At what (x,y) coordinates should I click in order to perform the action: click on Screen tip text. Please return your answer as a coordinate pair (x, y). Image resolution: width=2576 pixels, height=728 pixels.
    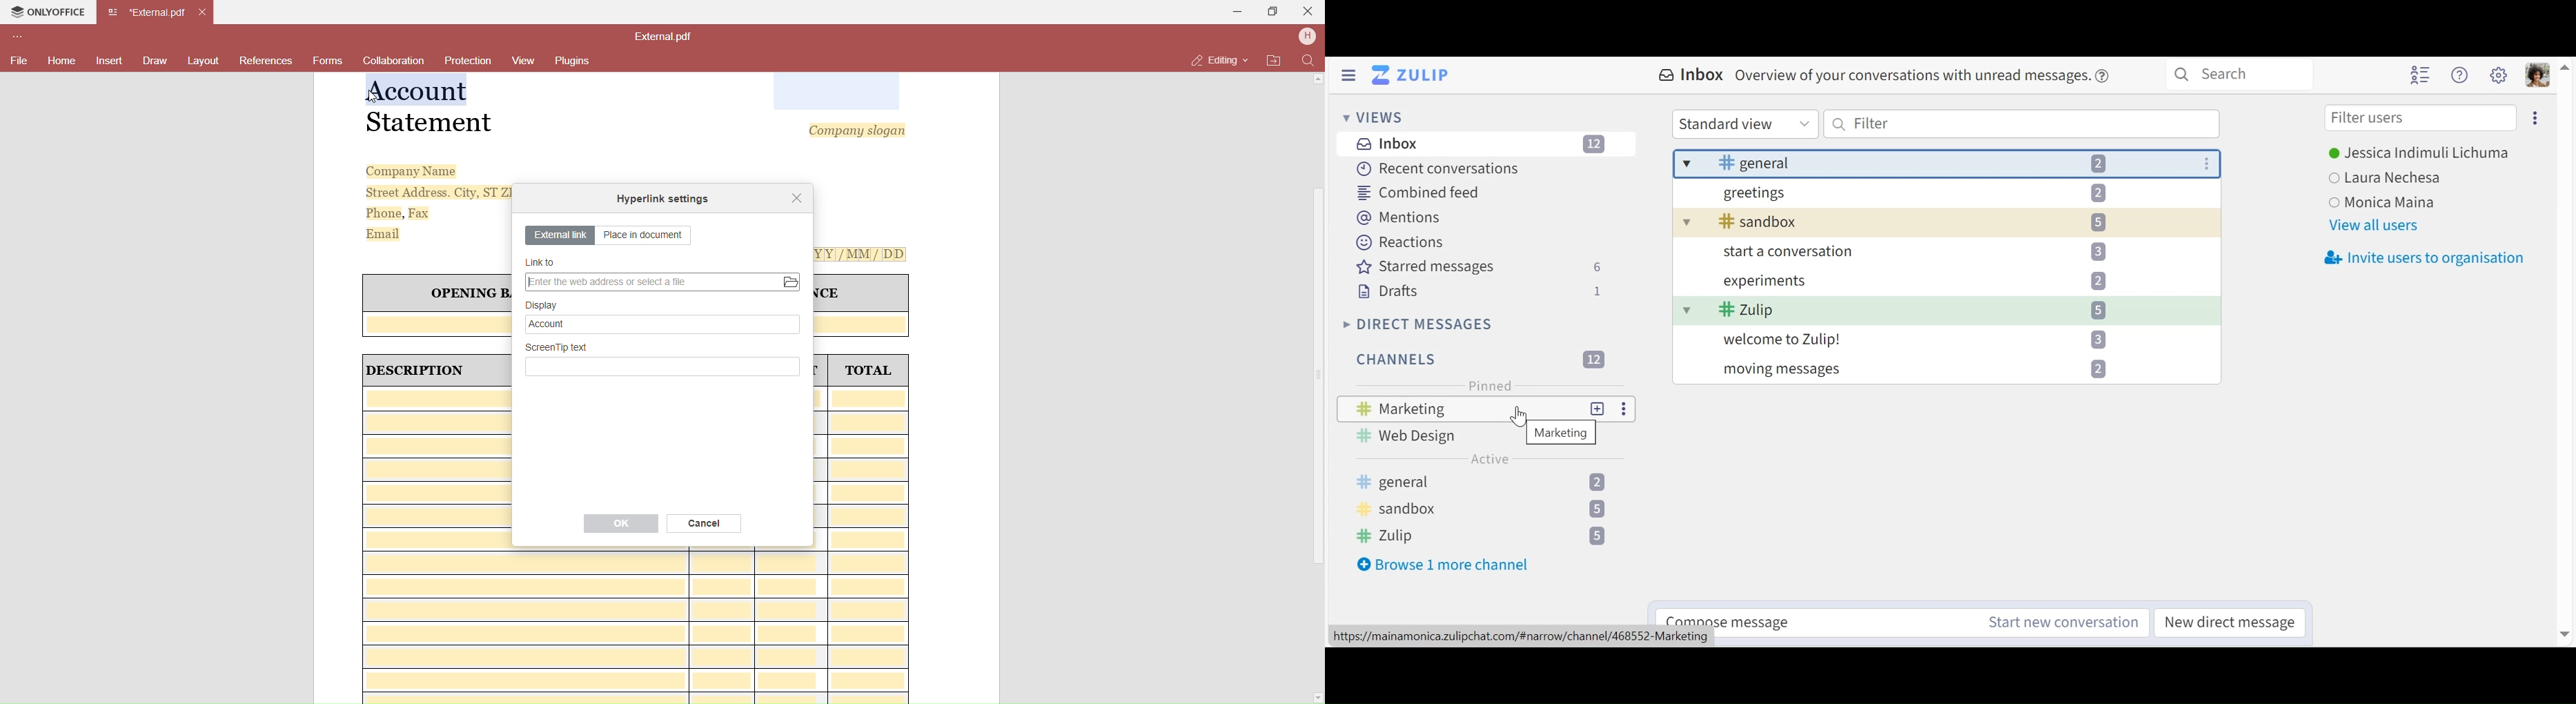
    Looking at the image, I should click on (562, 346).